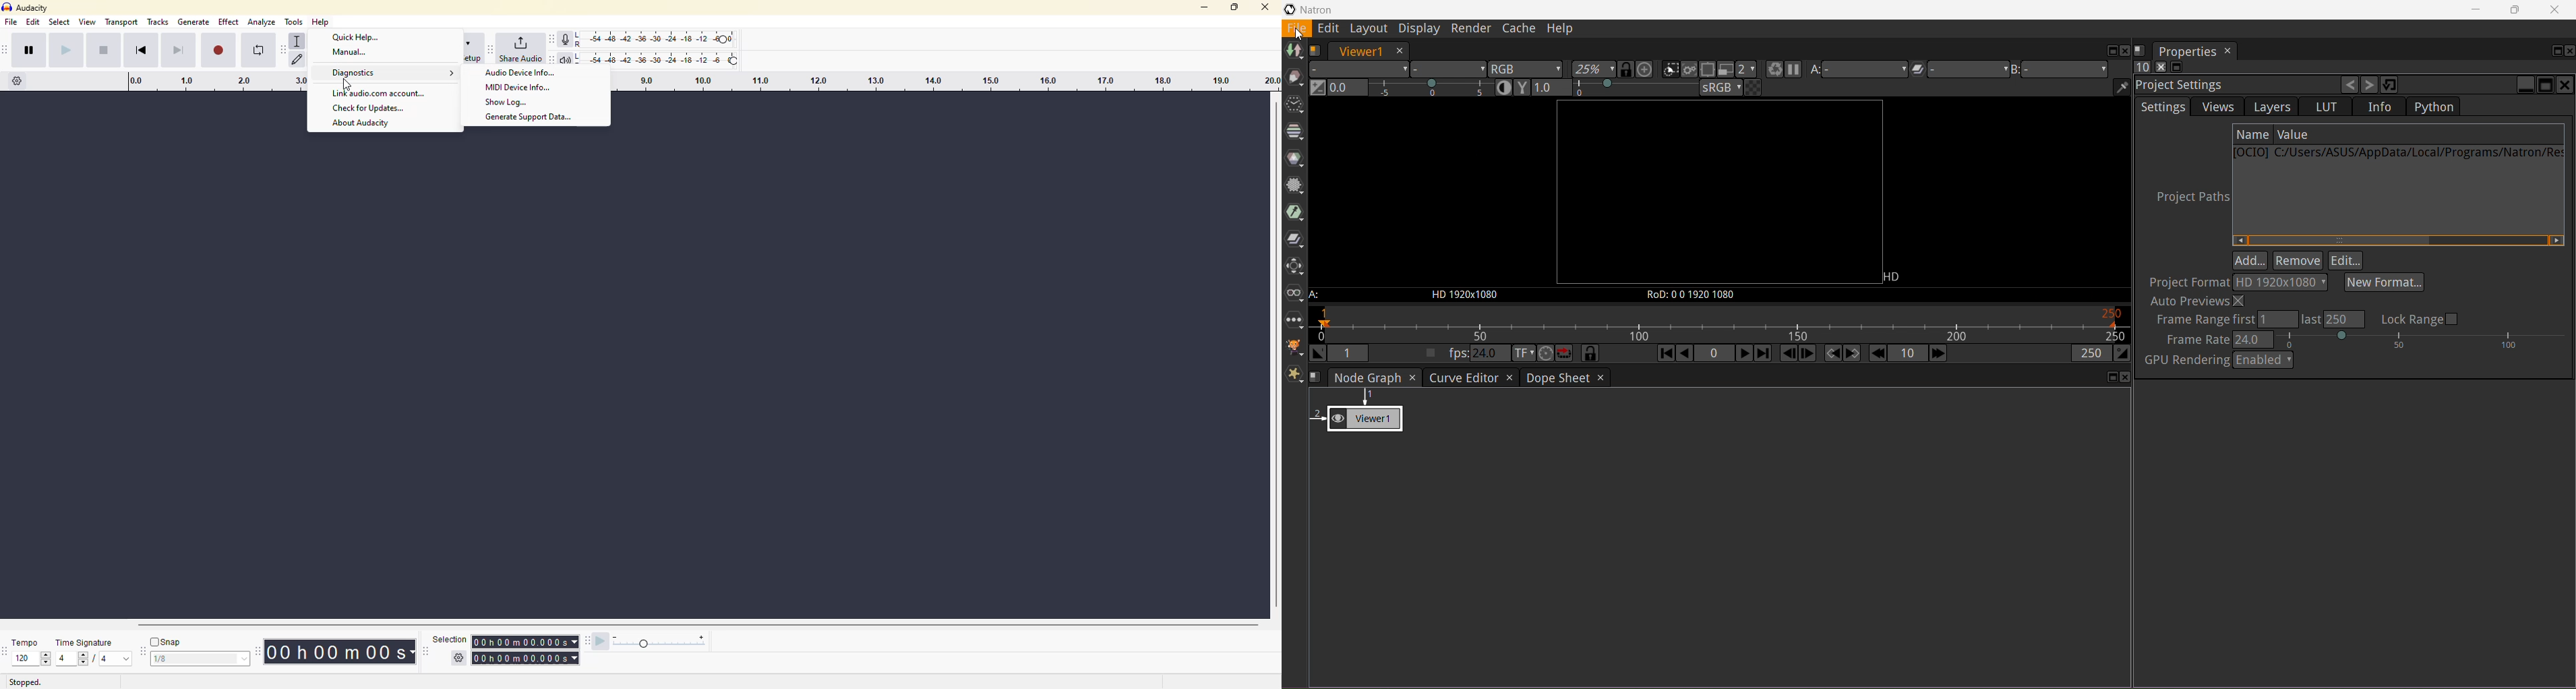 This screenshot has height=700, width=2576. I want to click on Audio Device Info,, so click(520, 73).